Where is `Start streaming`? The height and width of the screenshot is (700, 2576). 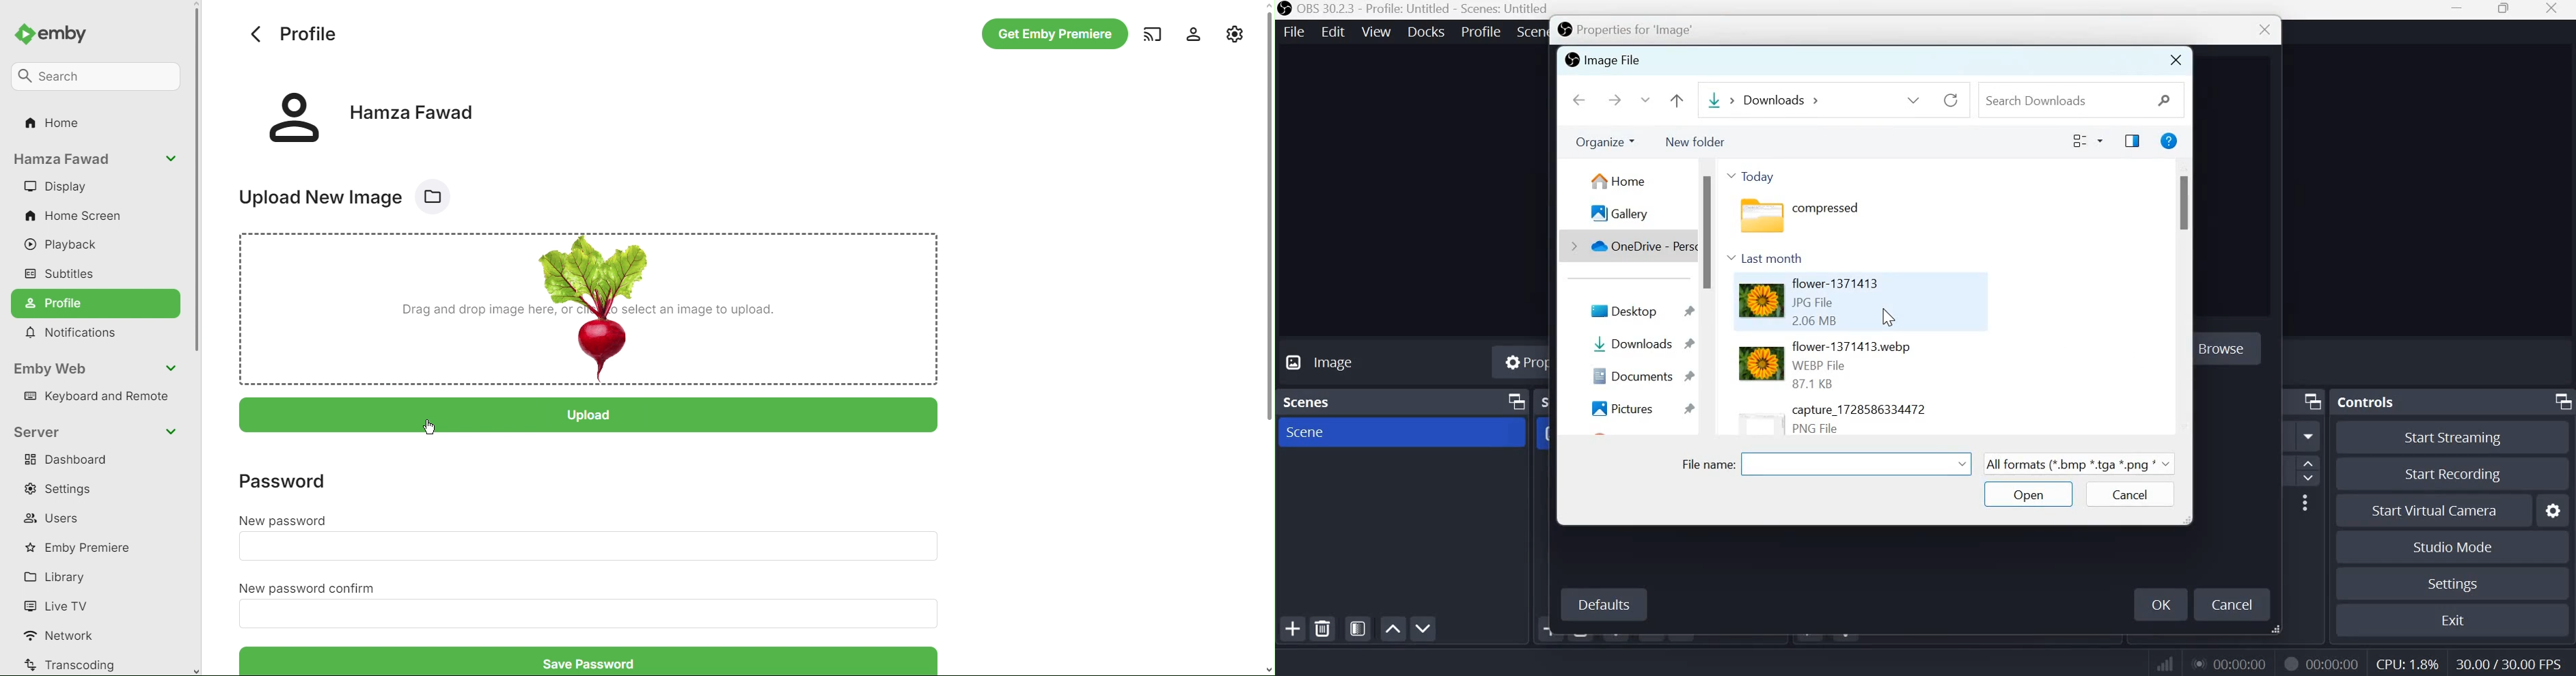
Start streaming is located at coordinates (2454, 438).